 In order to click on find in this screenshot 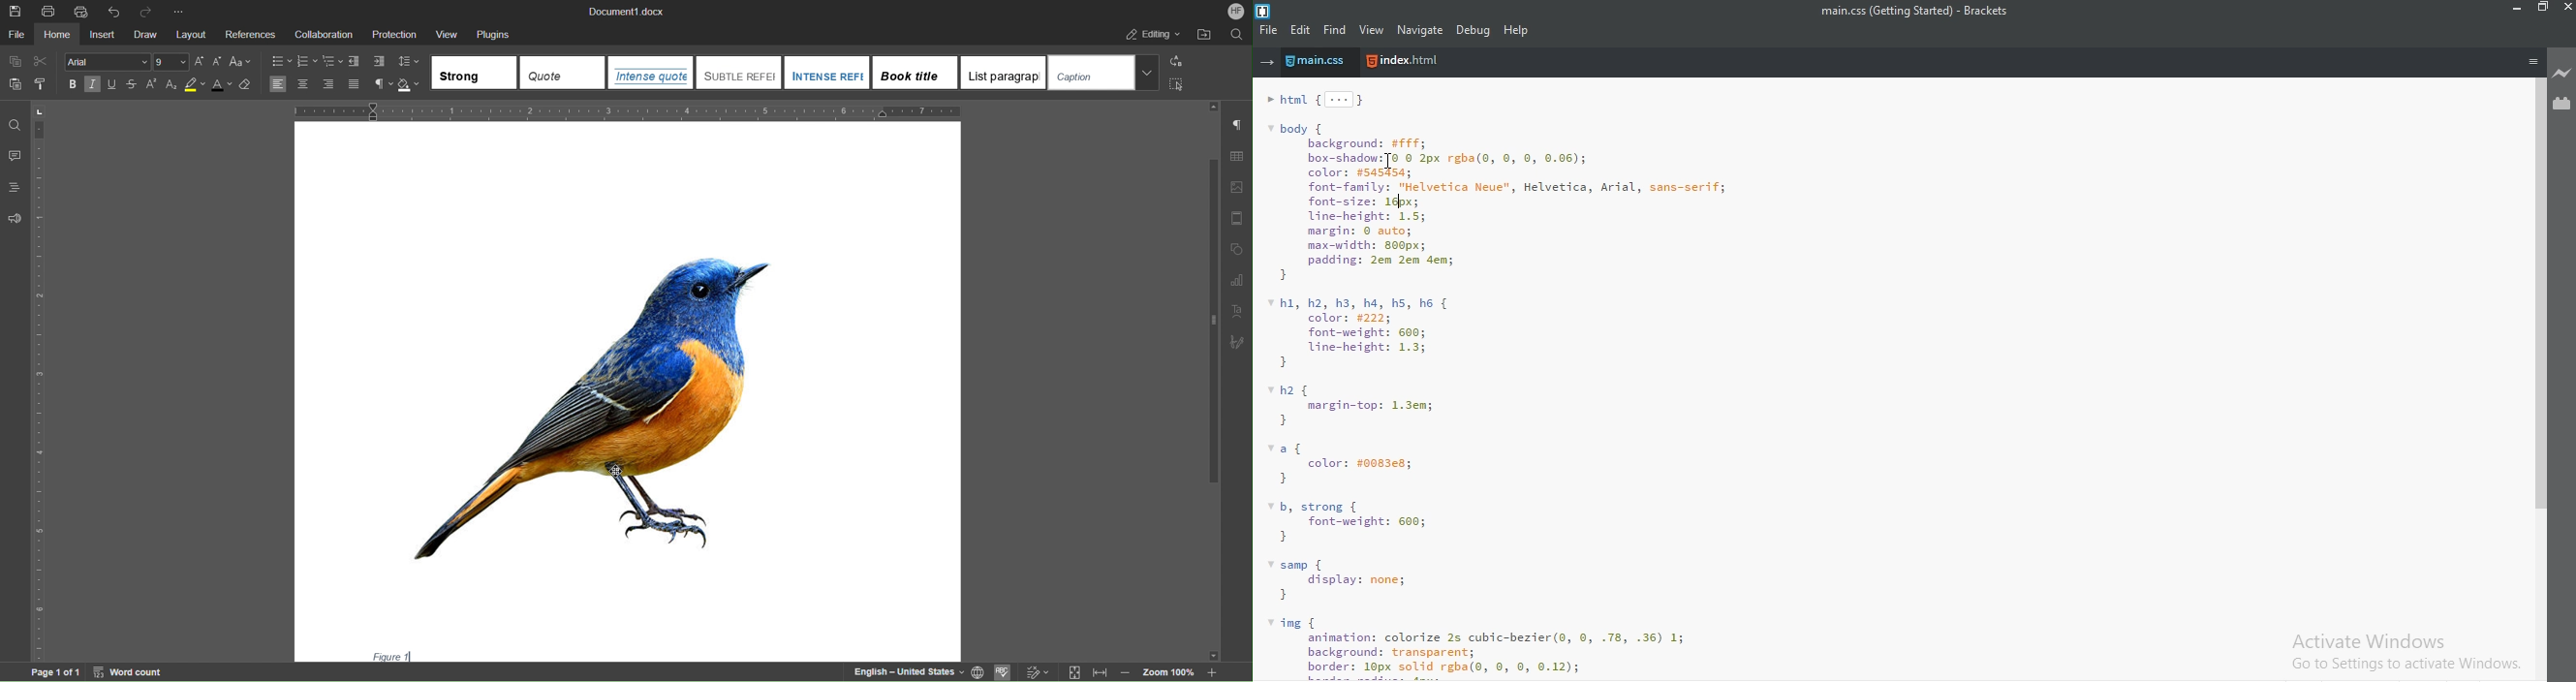, I will do `click(1336, 30)`.